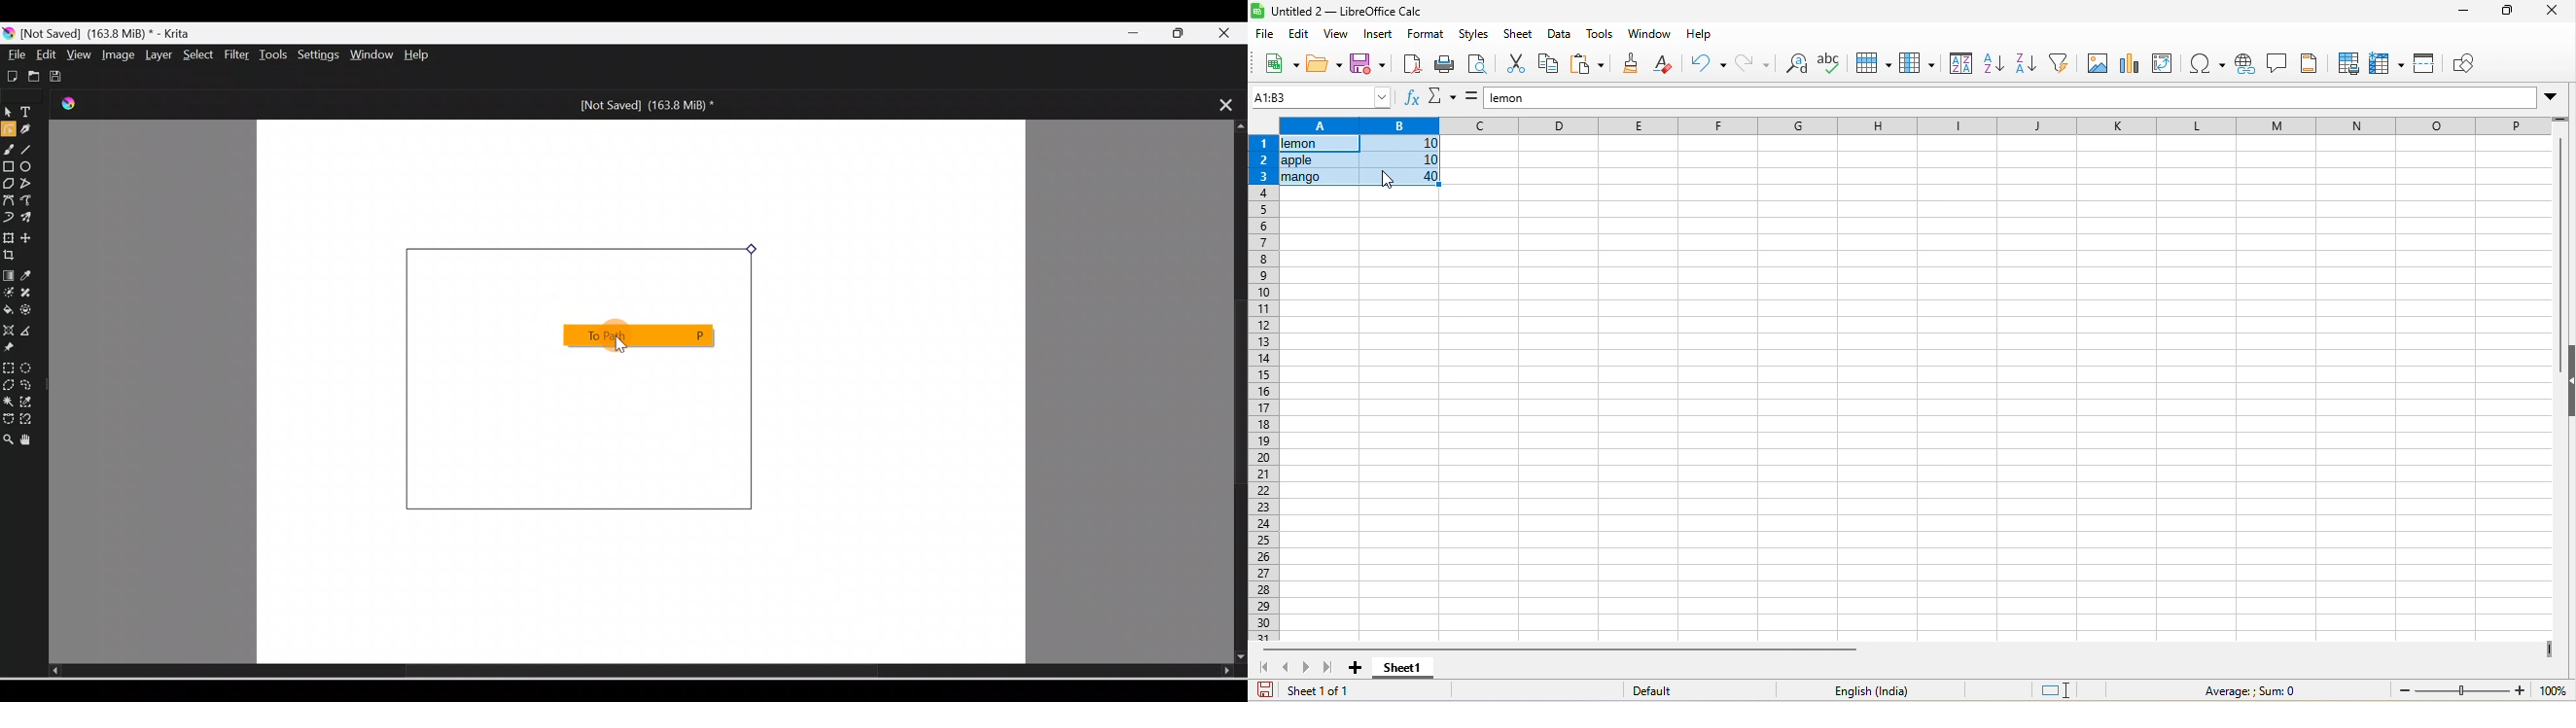  I want to click on Select shapes tool, so click(8, 114).